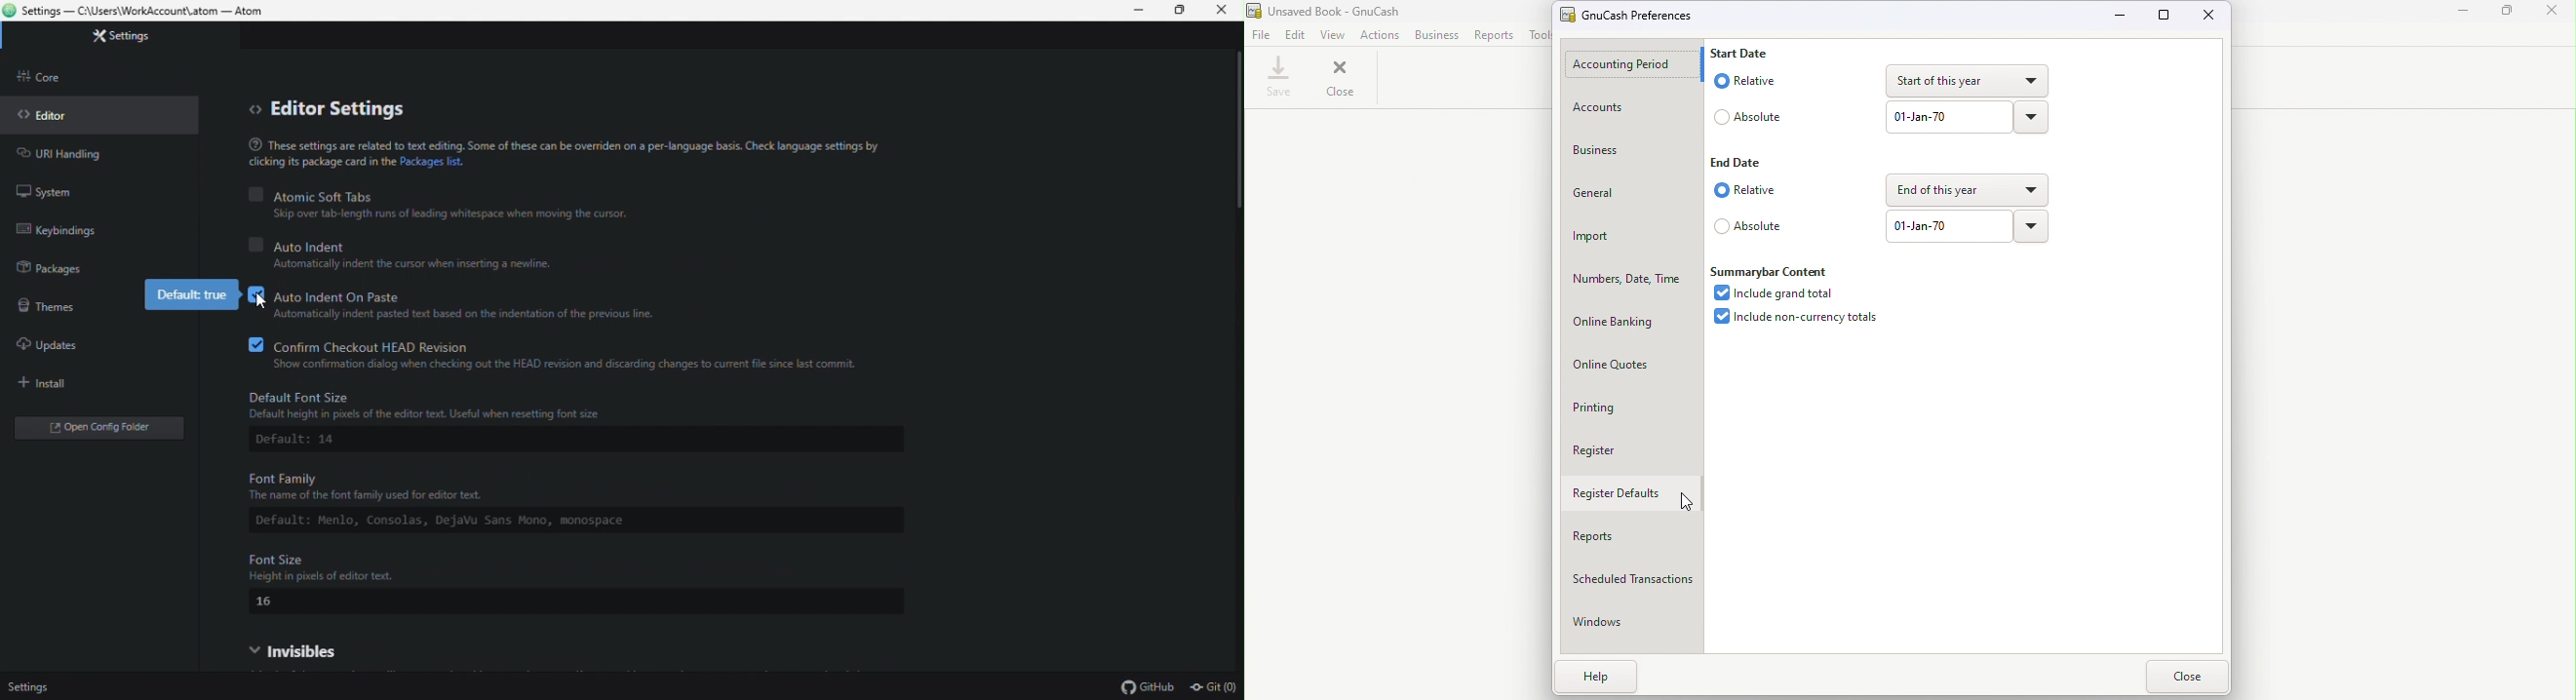 This screenshot has height=700, width=2576. What do you see at coordinates (2033, 116) in the screenshot?
I see `Drop down` at bounding box center [2033, 116].